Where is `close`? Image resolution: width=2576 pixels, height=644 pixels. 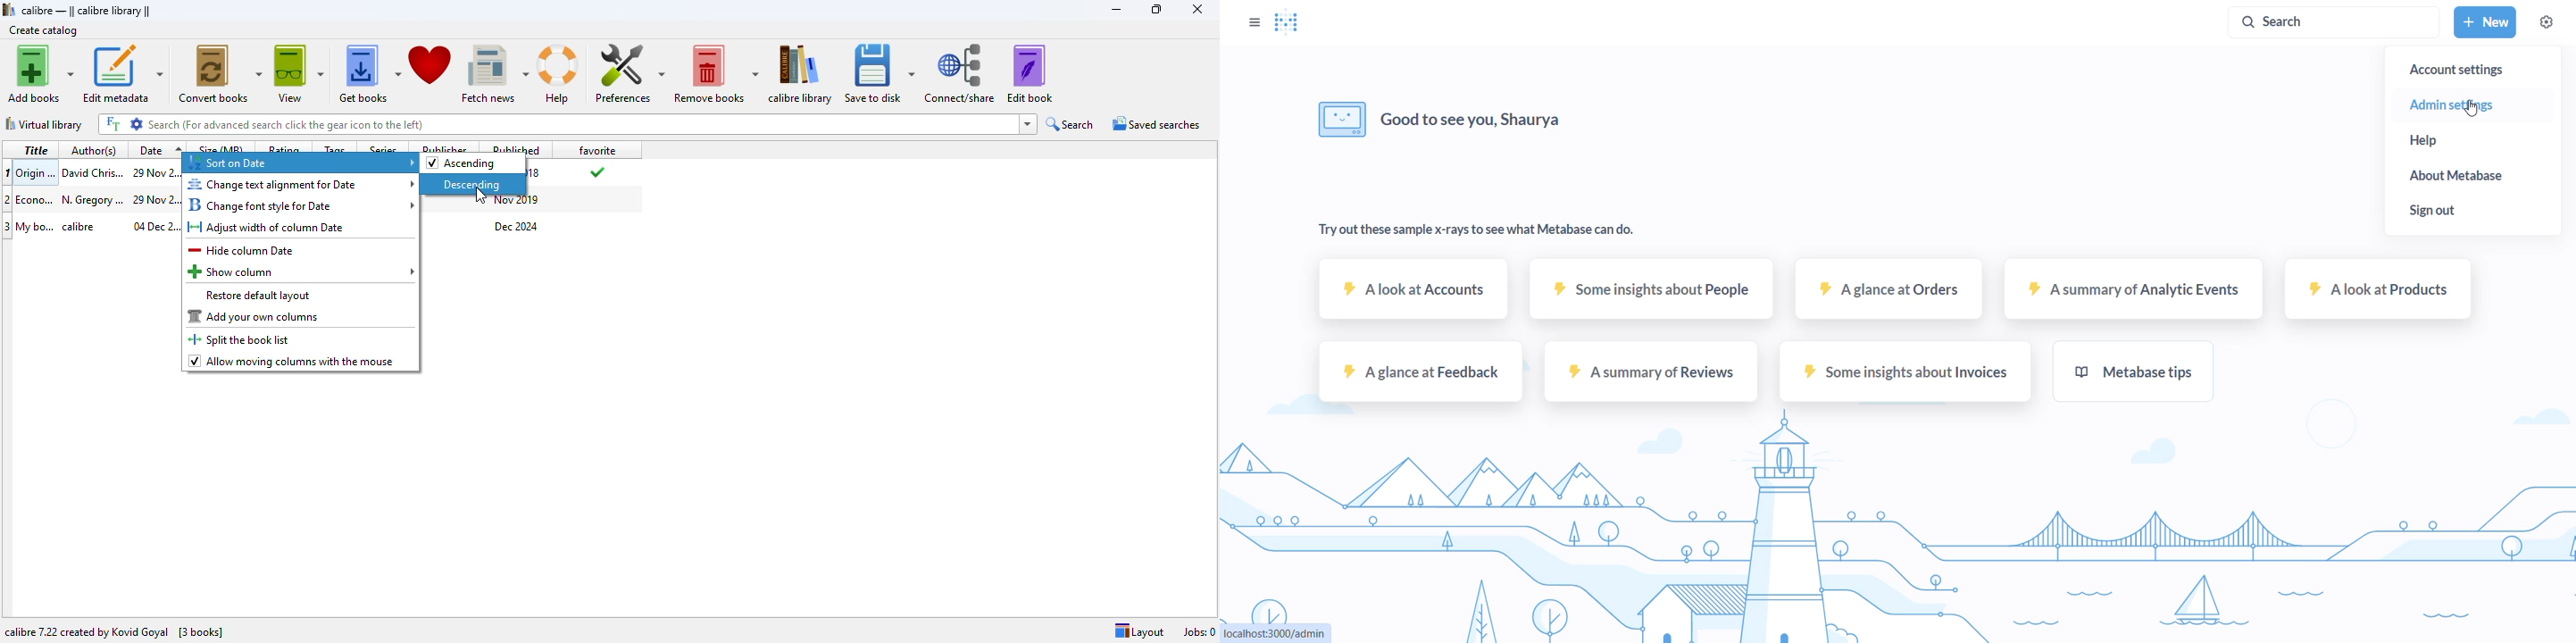
close is located at coordinates (1196, 9).